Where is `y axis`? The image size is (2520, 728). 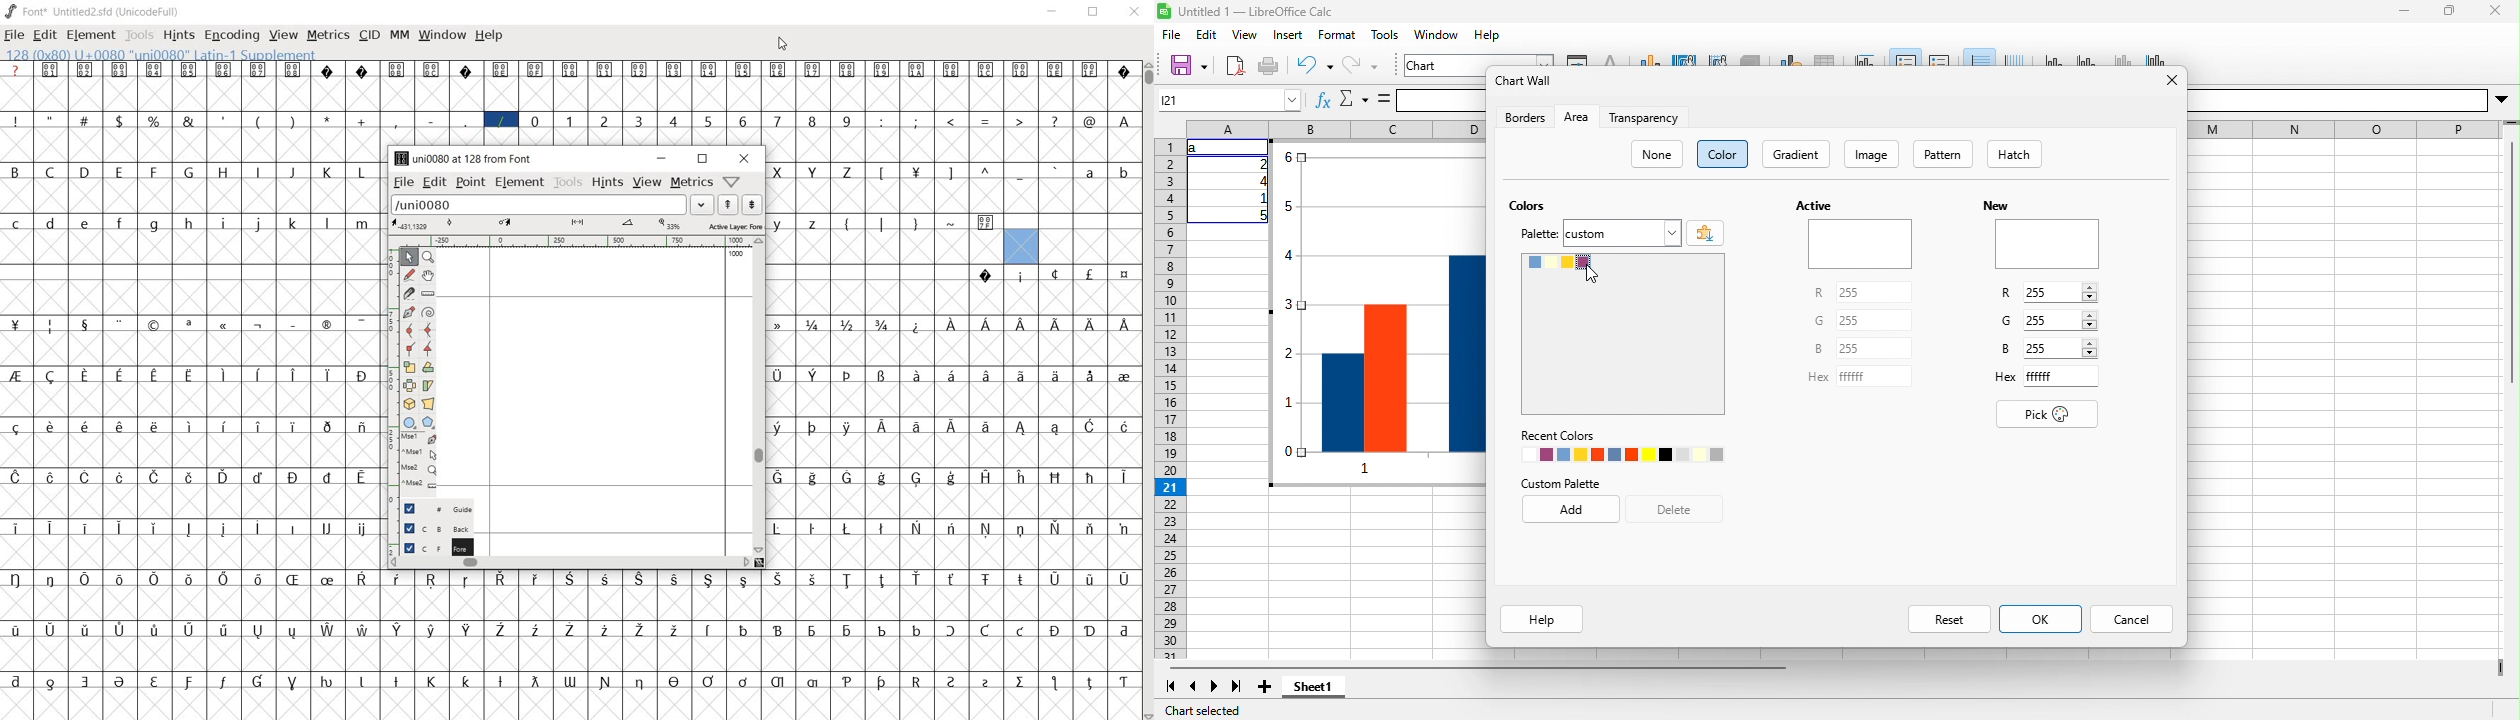
y axis is located at coordinates (2088, 58).